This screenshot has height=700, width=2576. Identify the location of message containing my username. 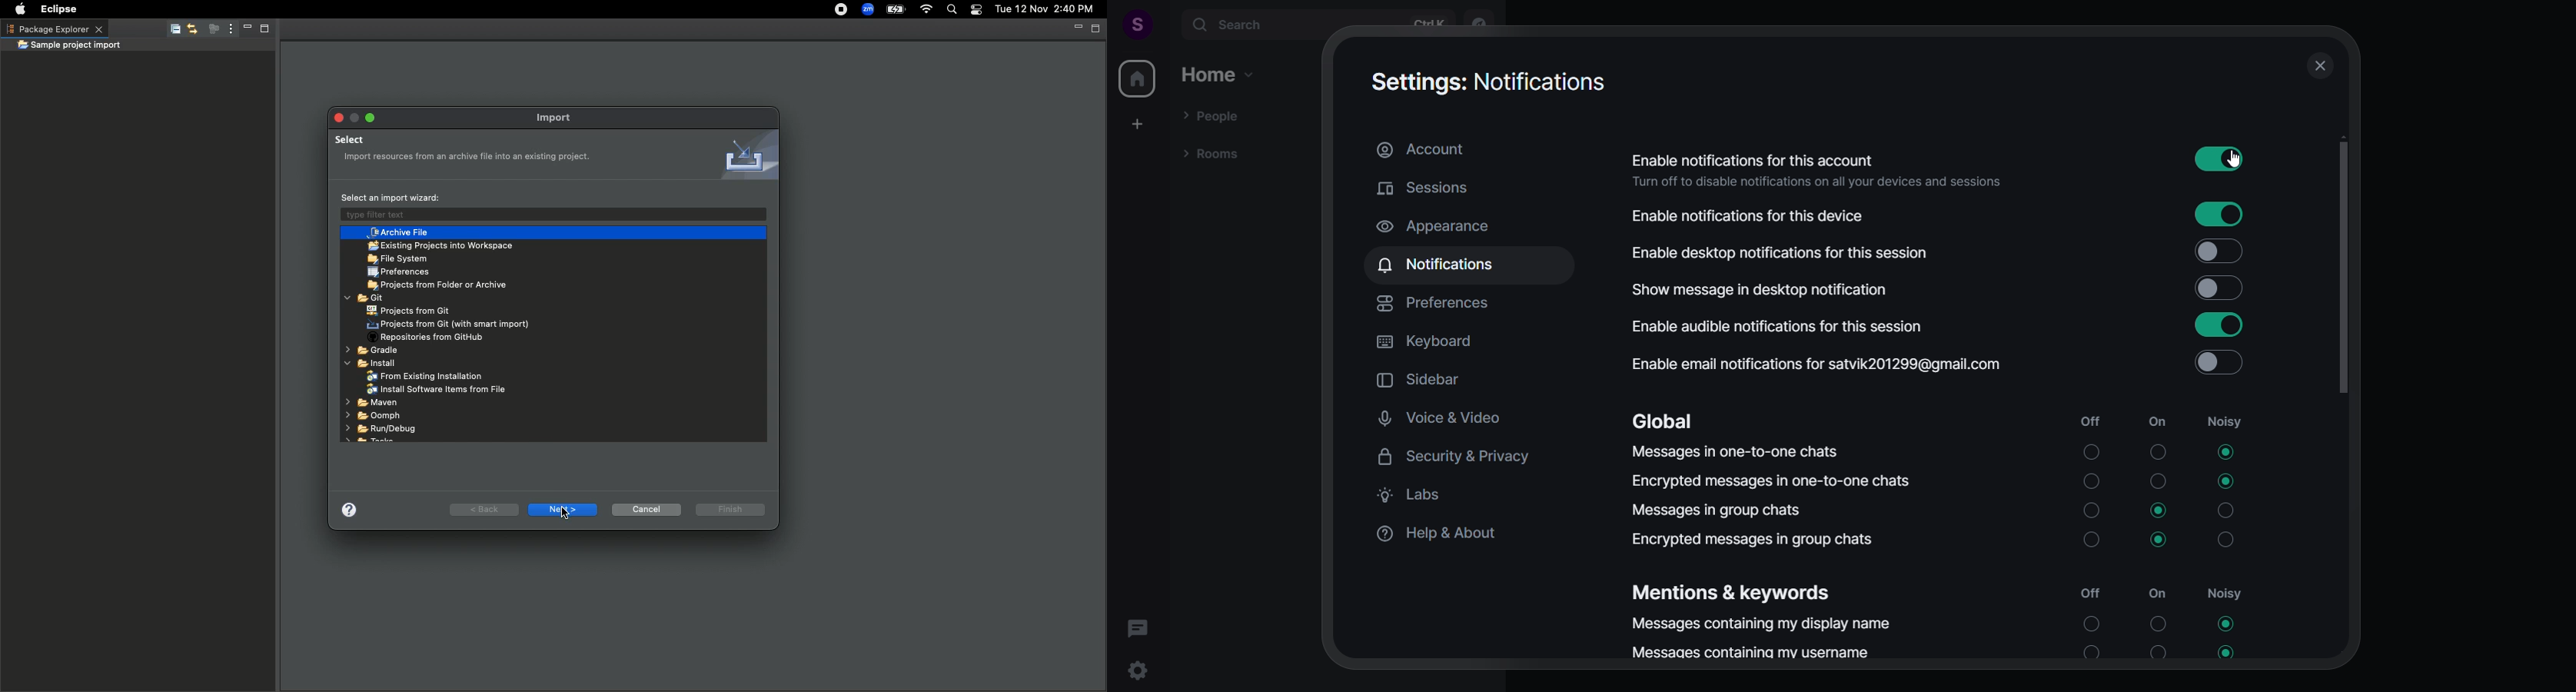
(1945, 652).